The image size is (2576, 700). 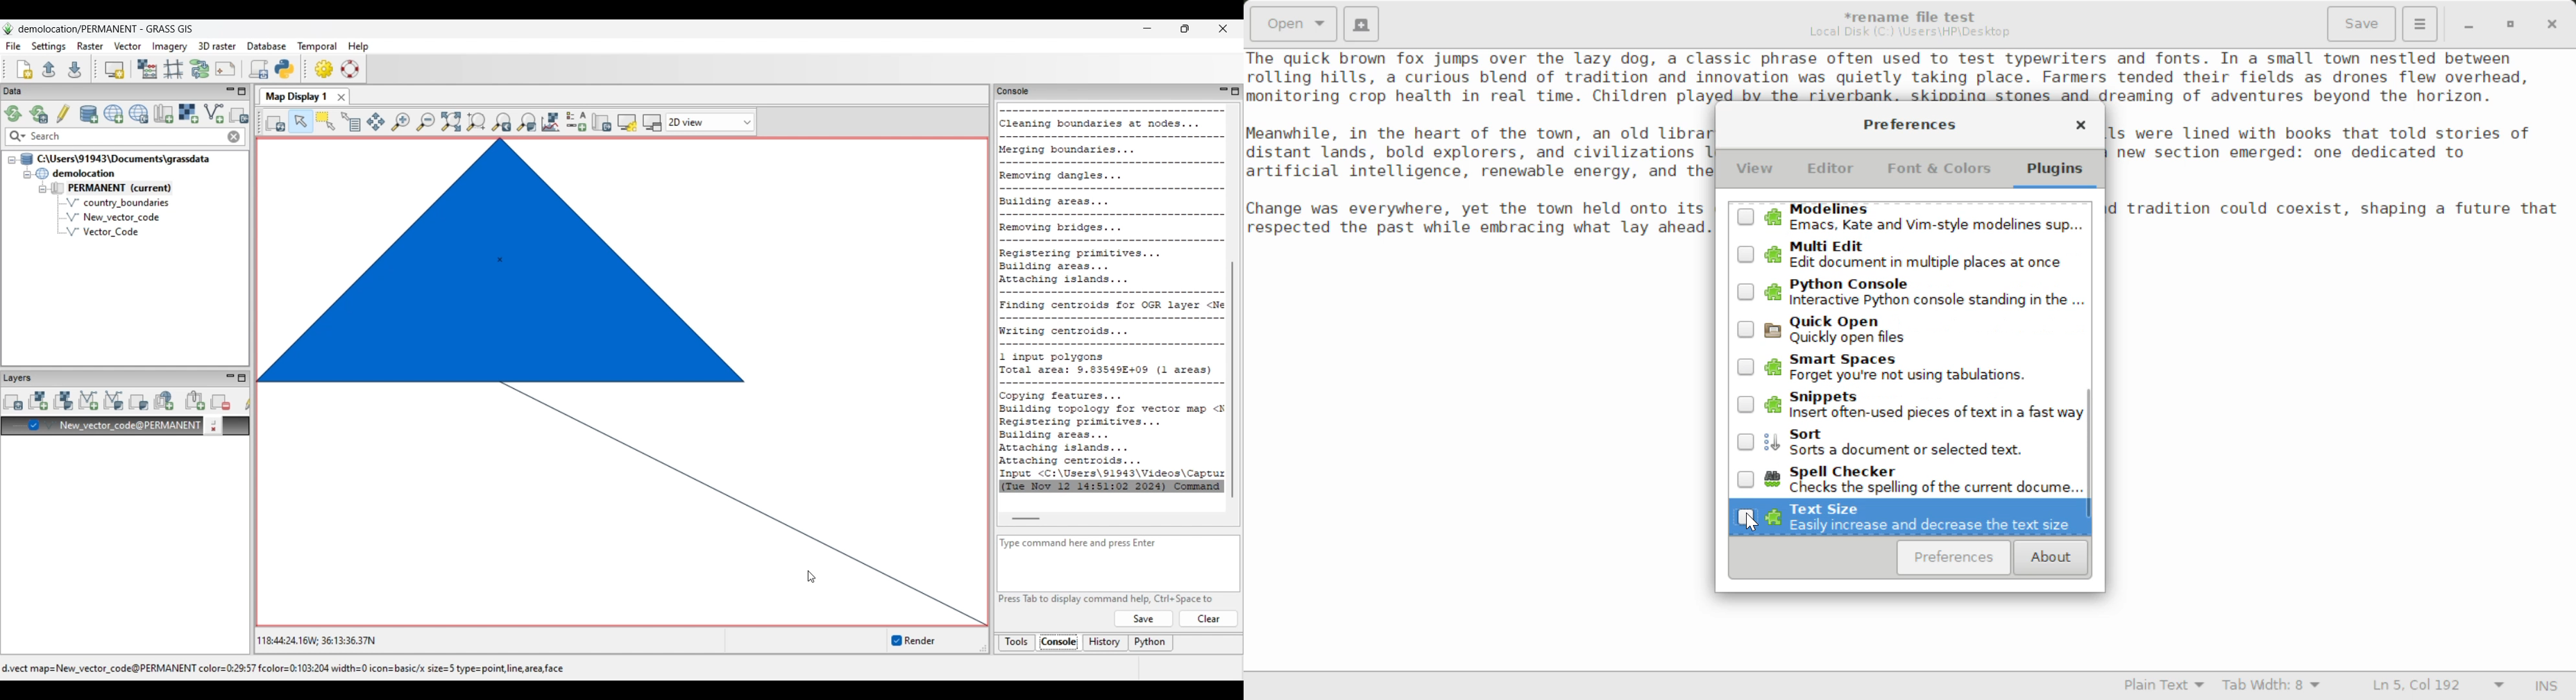 What do you see at coordinates (1939, 174) in the screenshot?
I see `Font & Colors Tab` at bounding box center [1939, 174].